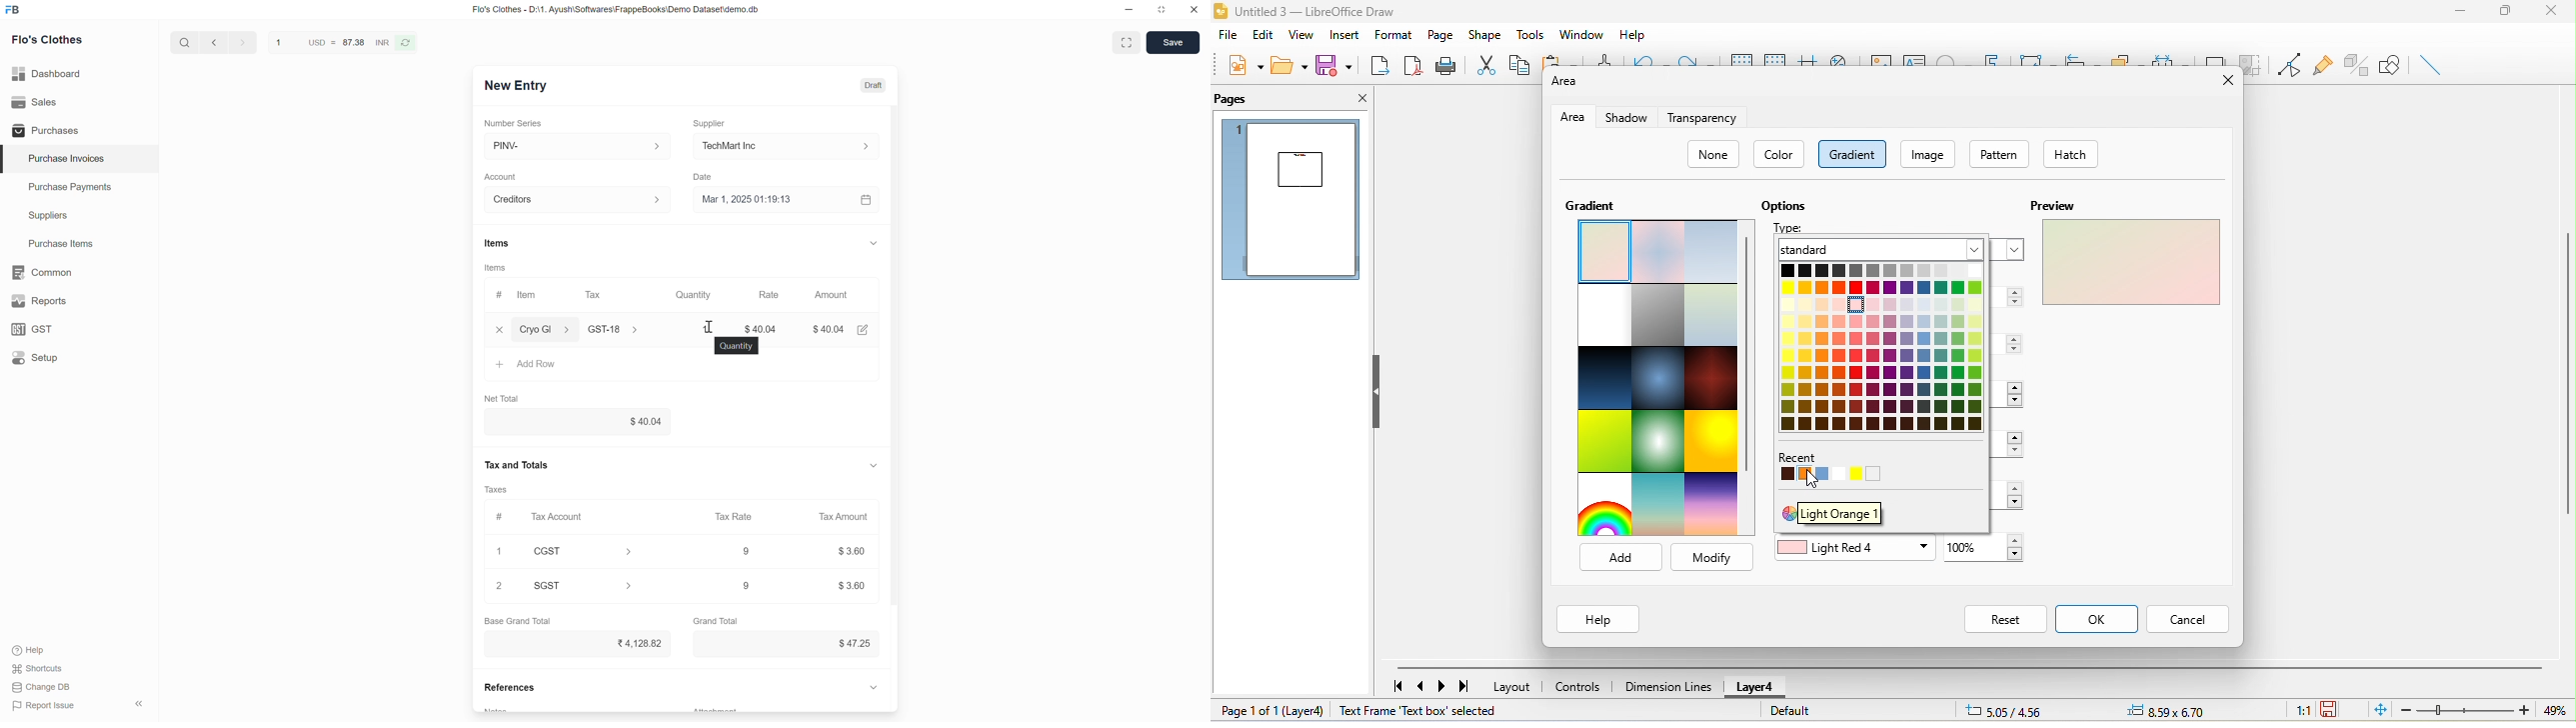  Describe the element at coordinates (871, 465) in the screenshot. I see `expand` at that location.